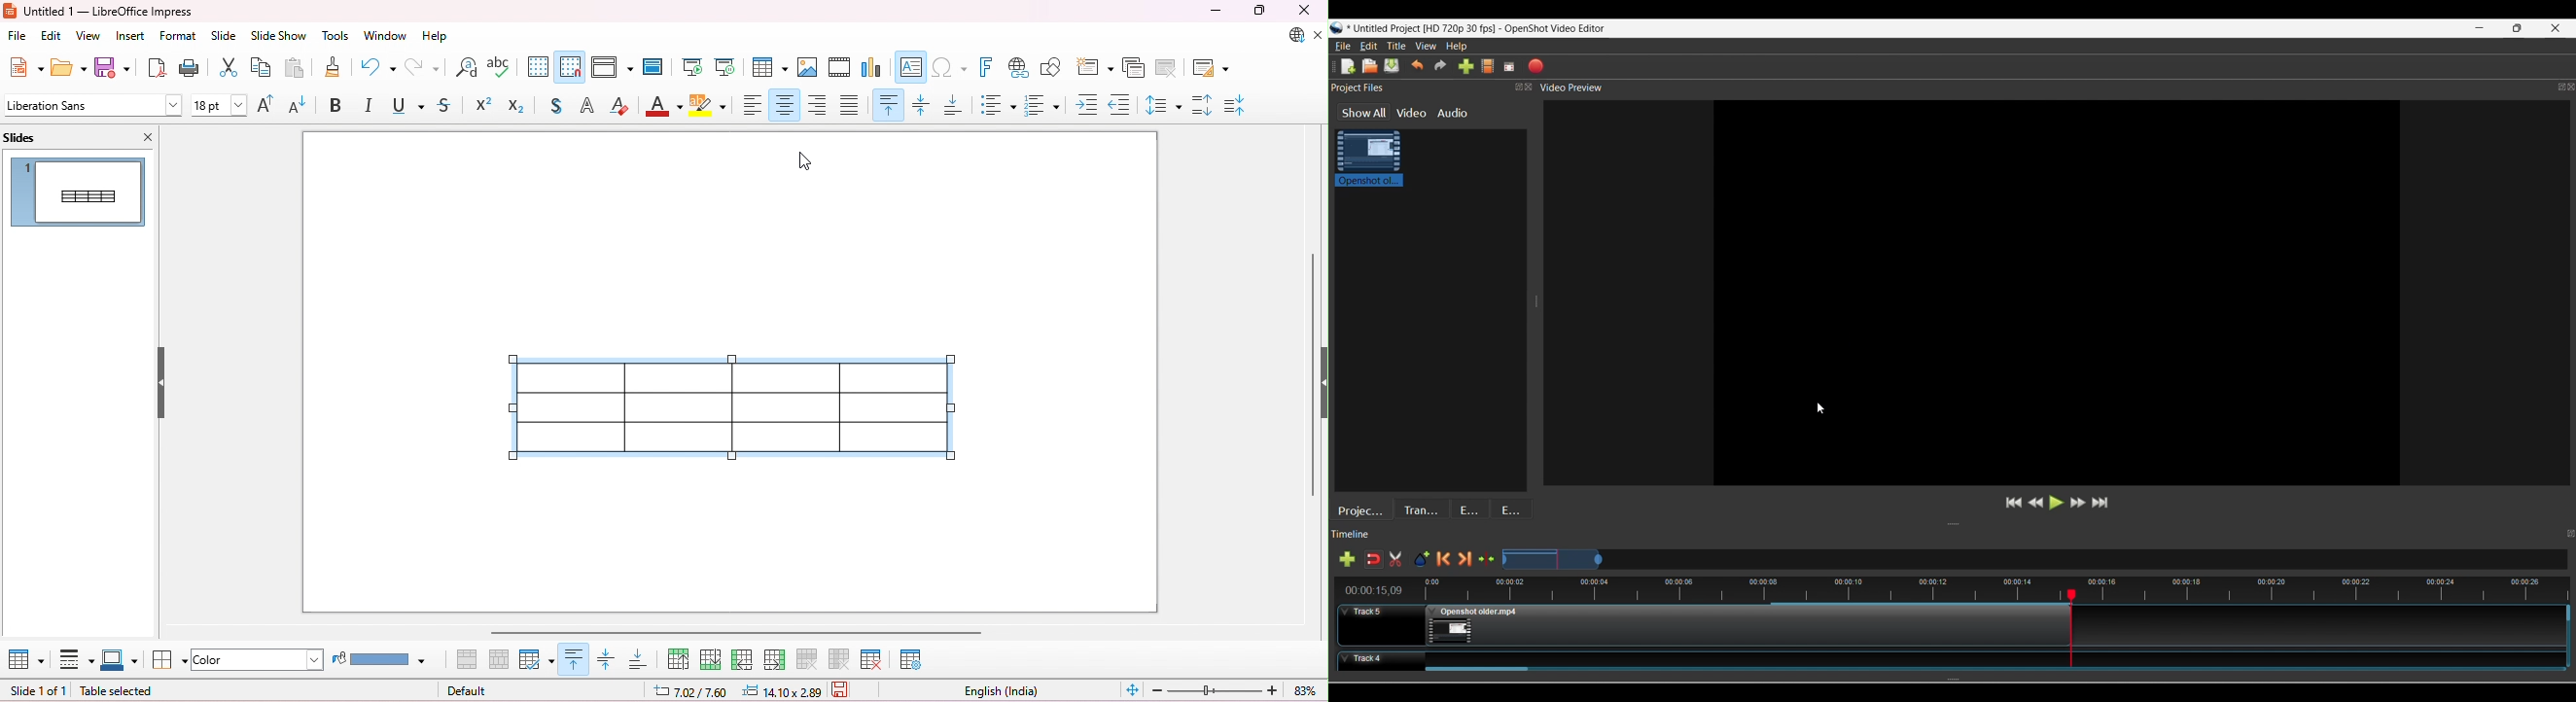 This screenshot has width=2576, height=728. What do you see at coordinates (871, 68) in the screenshot?
I see `insert chart` at bounding box center [871, 68].